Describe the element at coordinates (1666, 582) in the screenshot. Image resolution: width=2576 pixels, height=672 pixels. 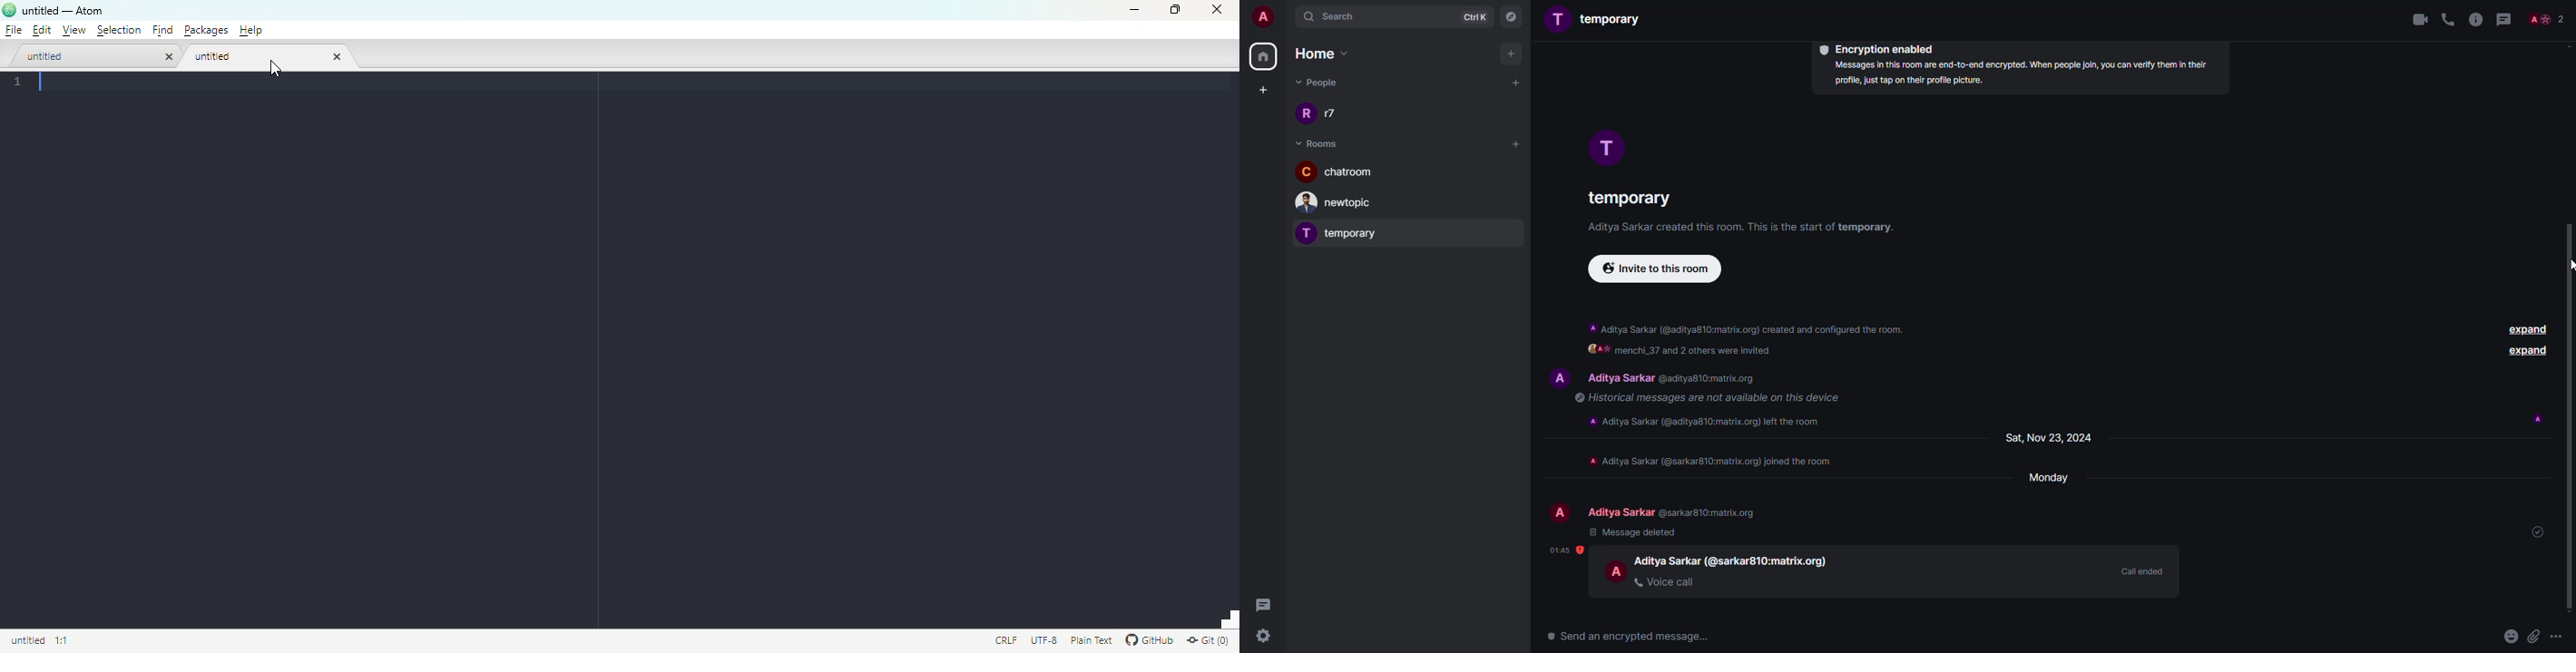
I see `voice call` at that location.